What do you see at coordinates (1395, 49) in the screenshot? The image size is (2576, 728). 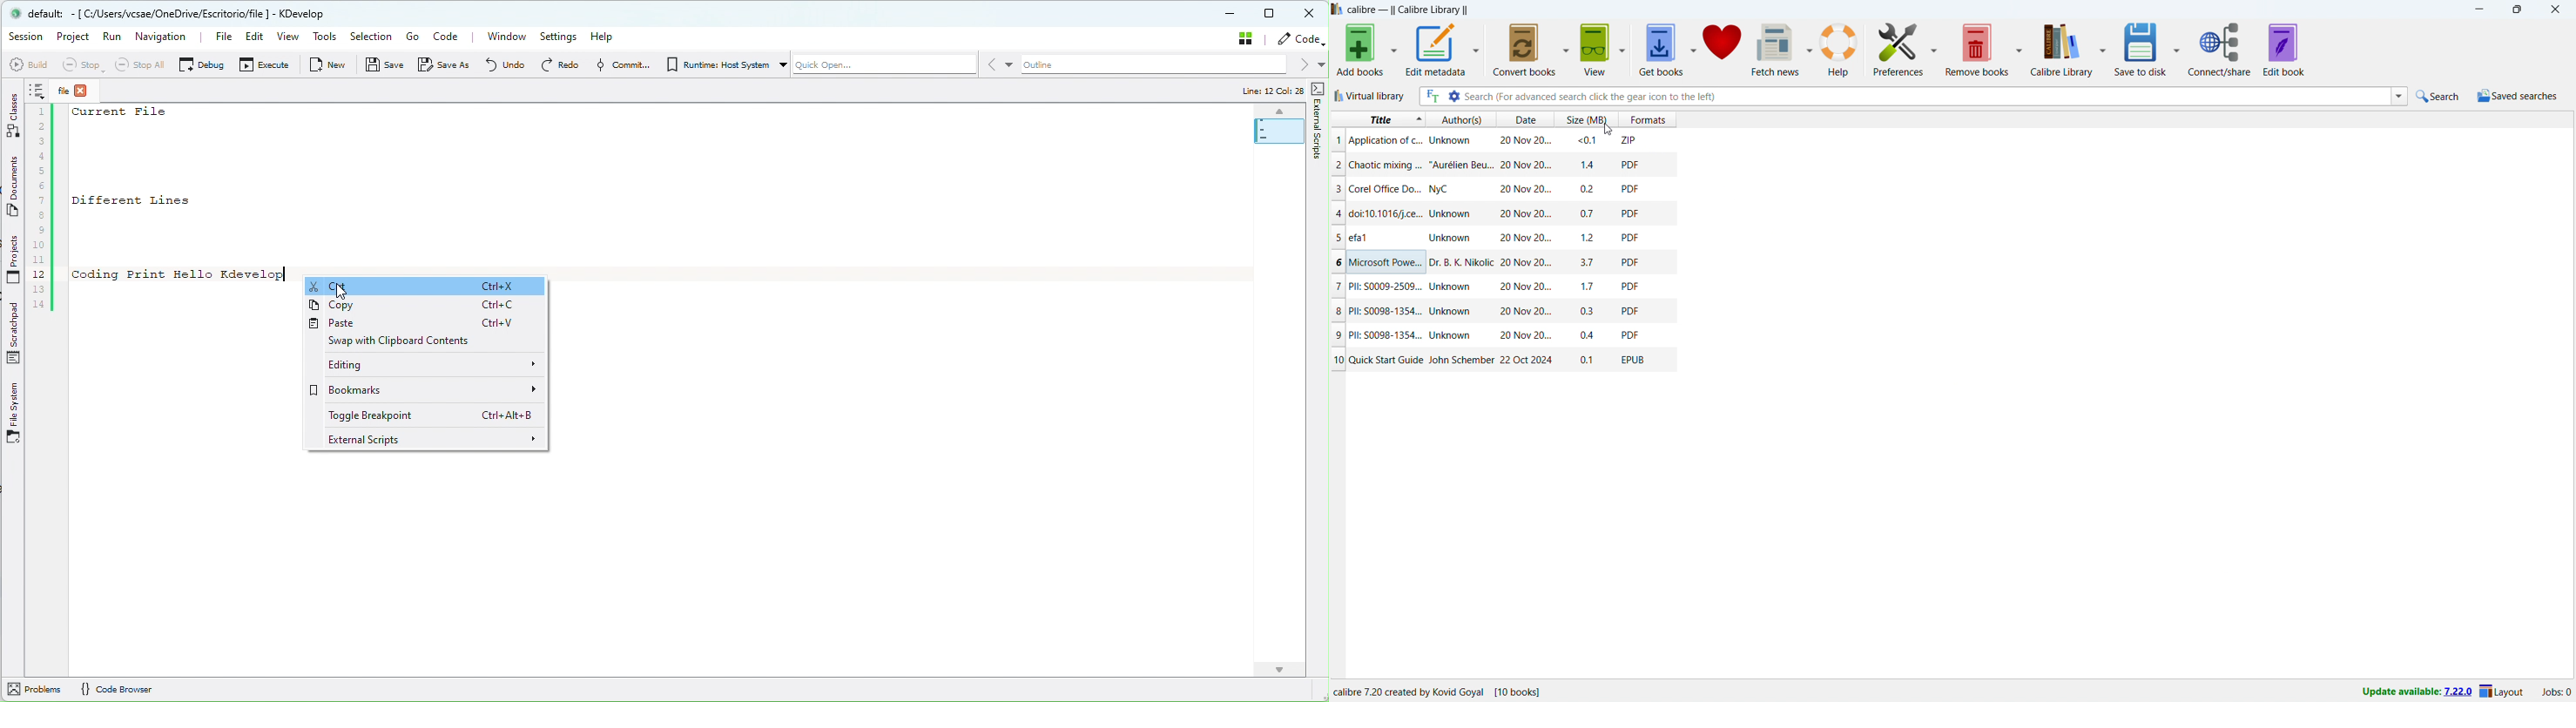 I see `add books options` at bounding box center [1395, 49].